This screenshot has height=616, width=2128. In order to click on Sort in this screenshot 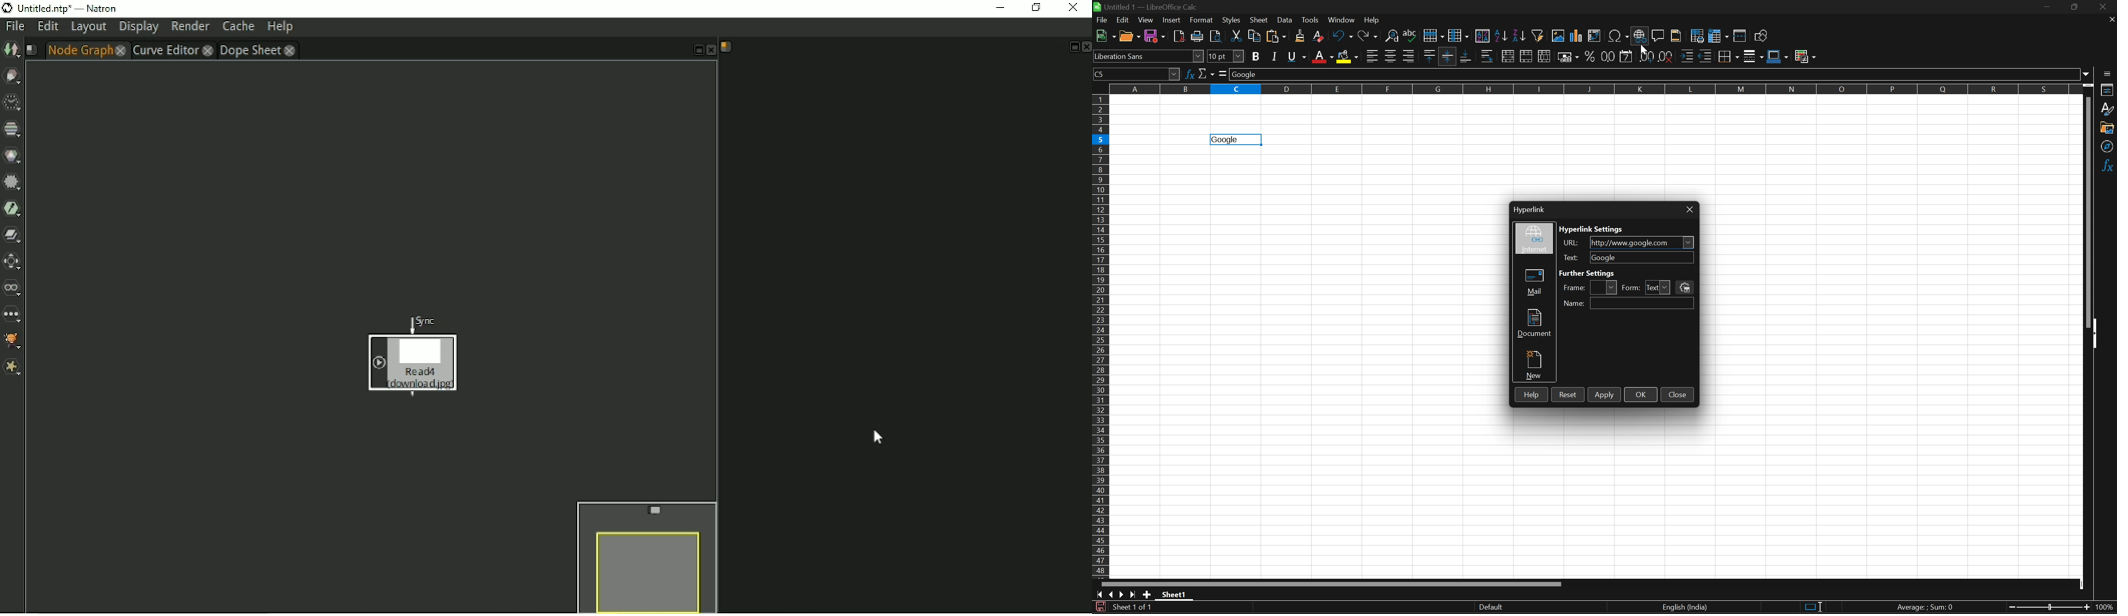, I will do `click(1482, 35)`.